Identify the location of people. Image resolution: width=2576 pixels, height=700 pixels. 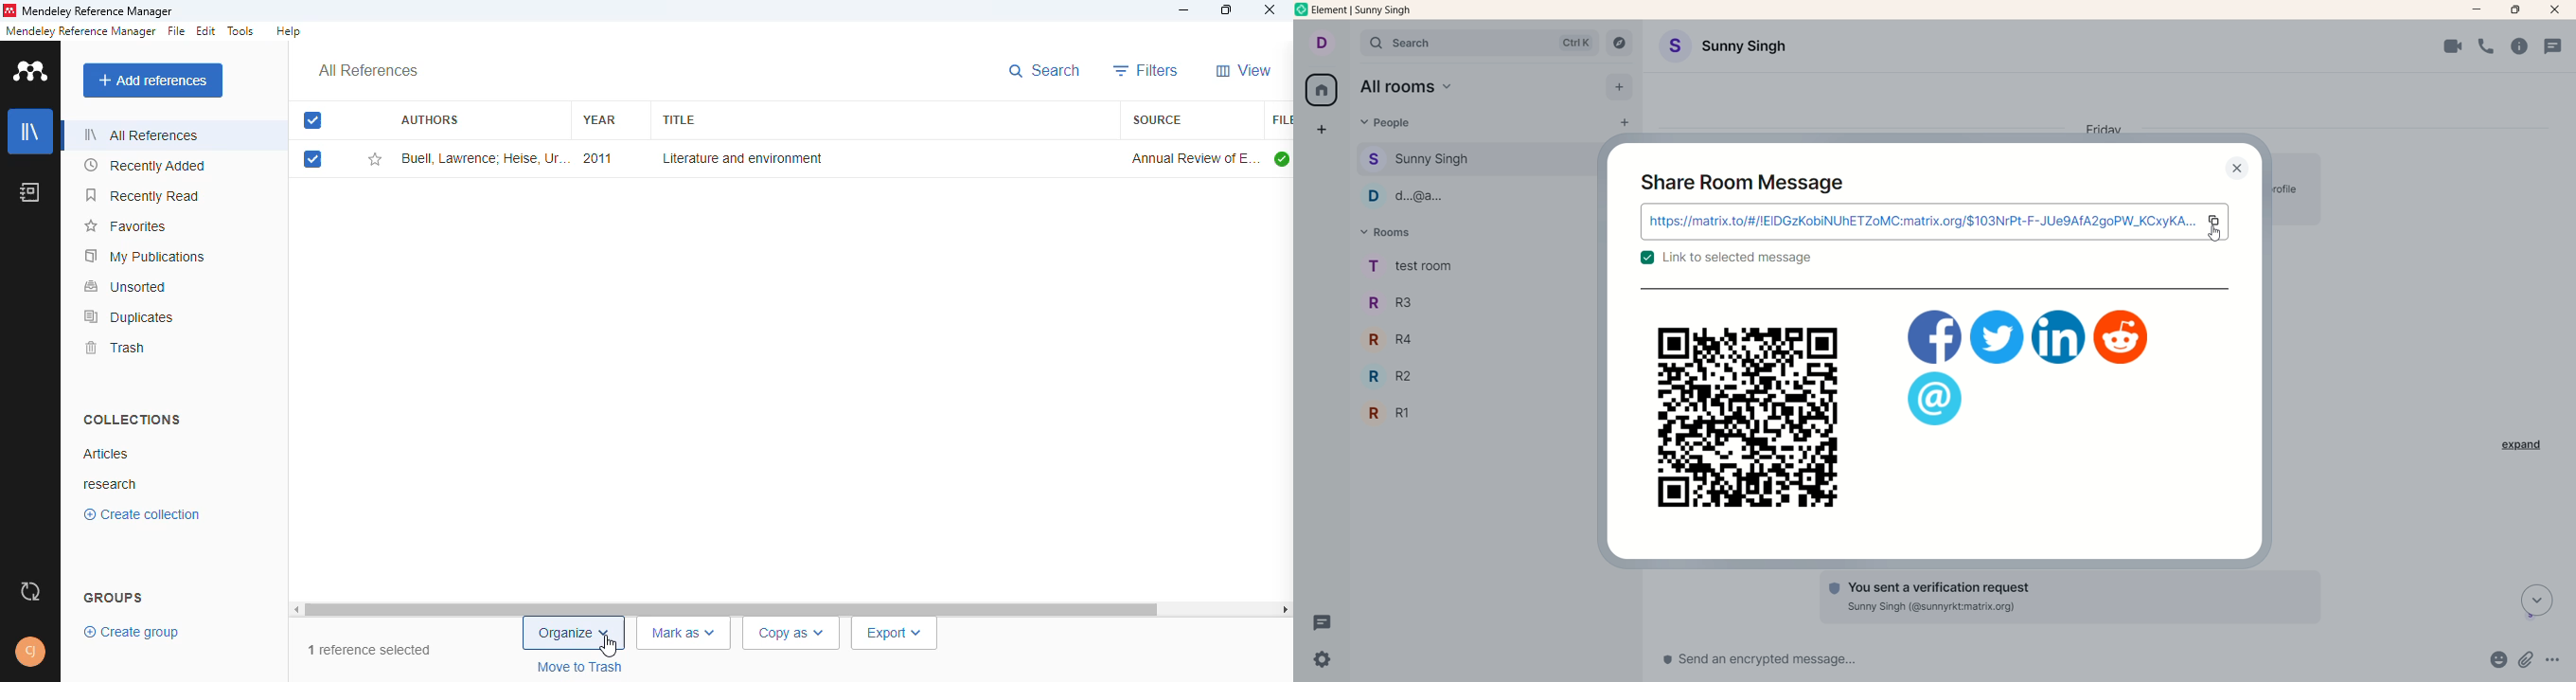
(1436, 157).